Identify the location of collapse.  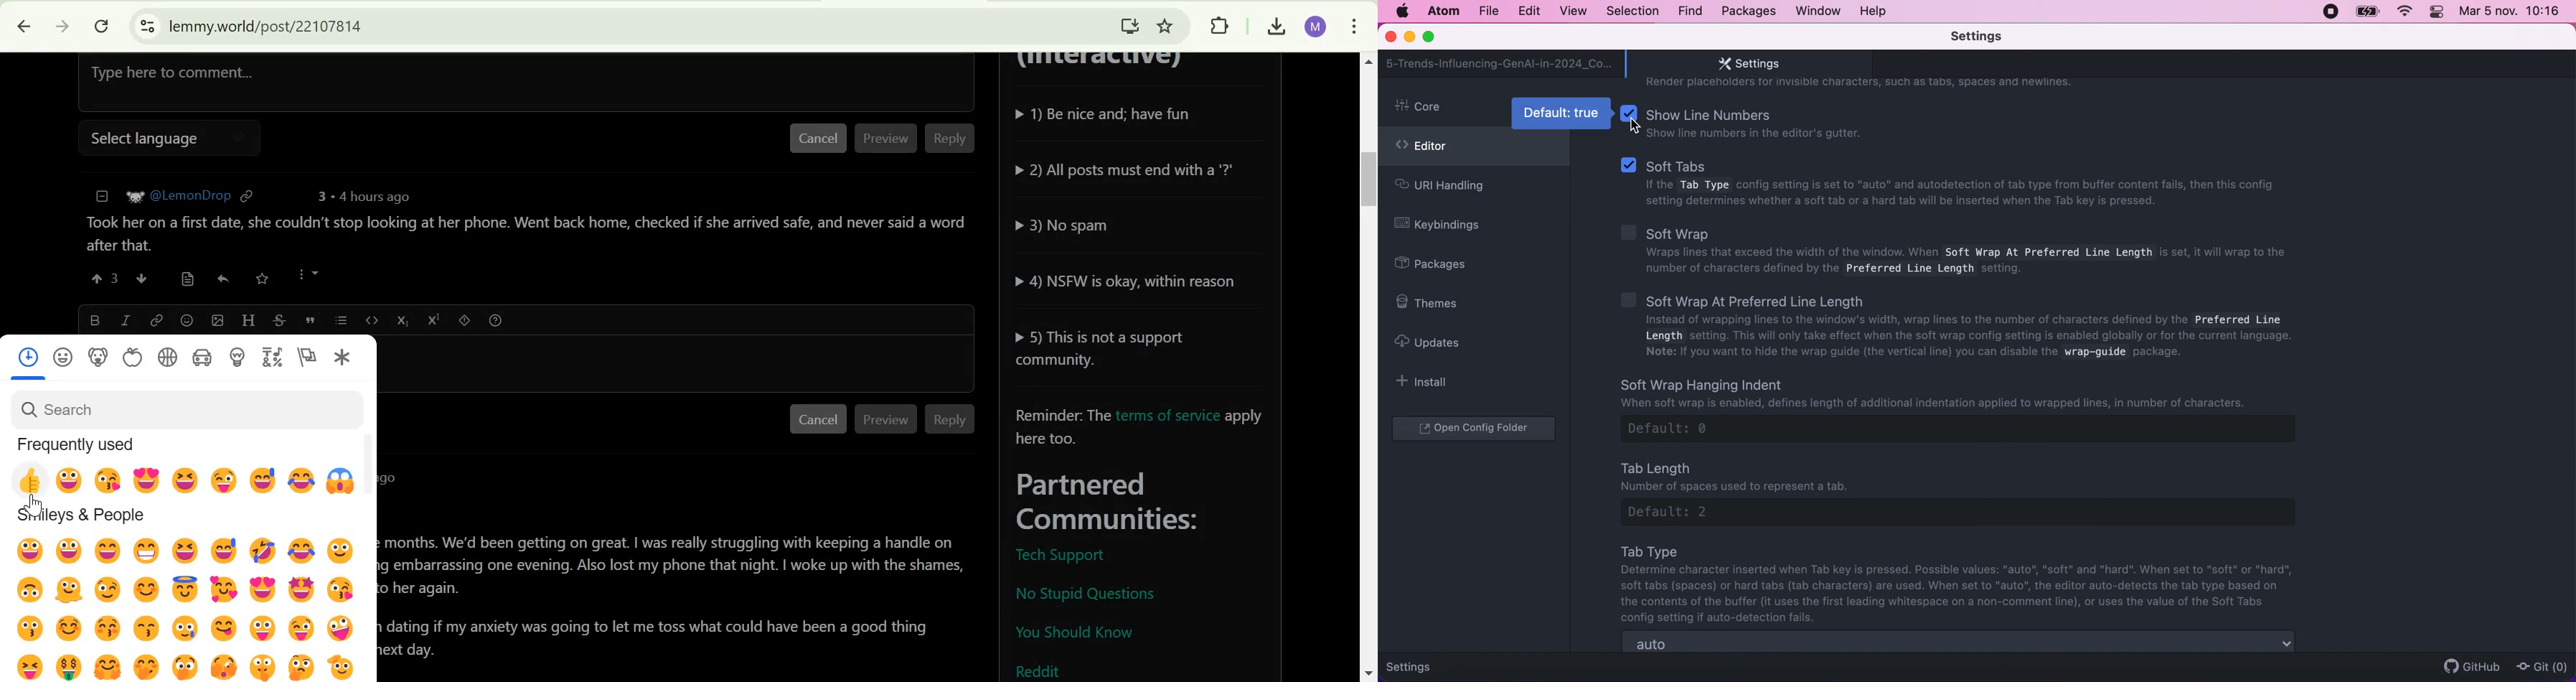
(100, 196).